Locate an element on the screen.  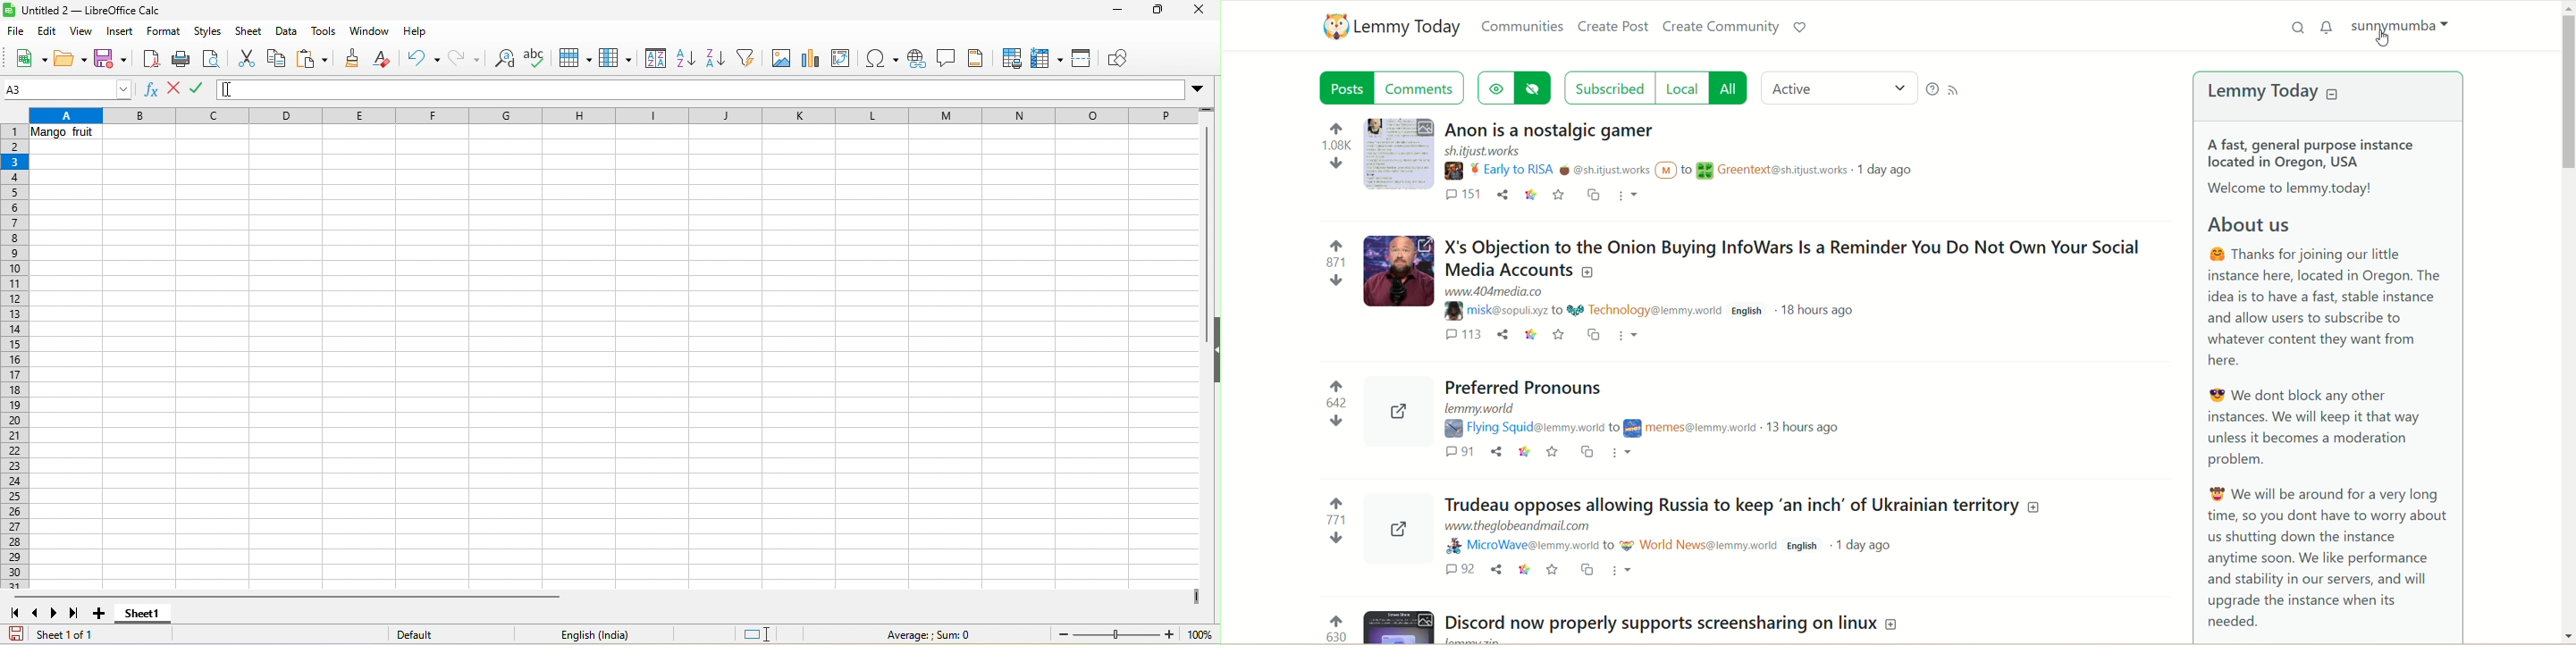
split window is located at coordinates (1086, 61).